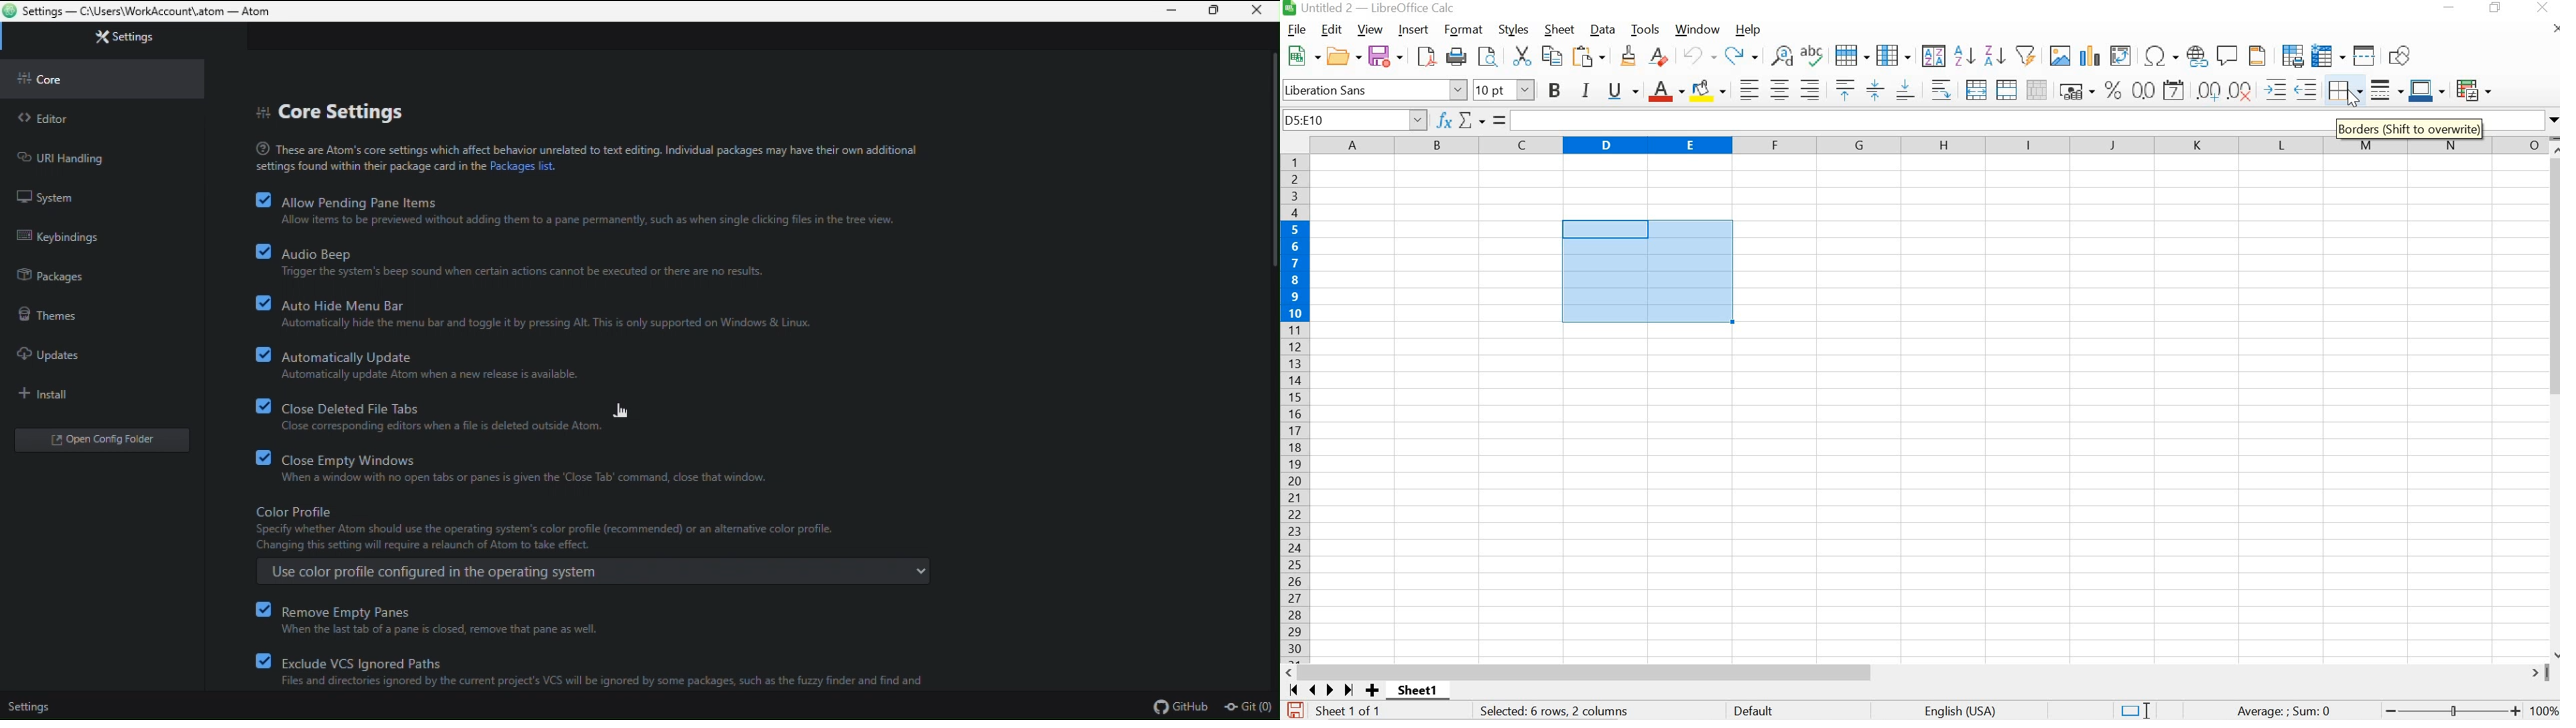  Describe the element at coordinates (2293, 55) in the screenshot. I see `define print area` at that location.